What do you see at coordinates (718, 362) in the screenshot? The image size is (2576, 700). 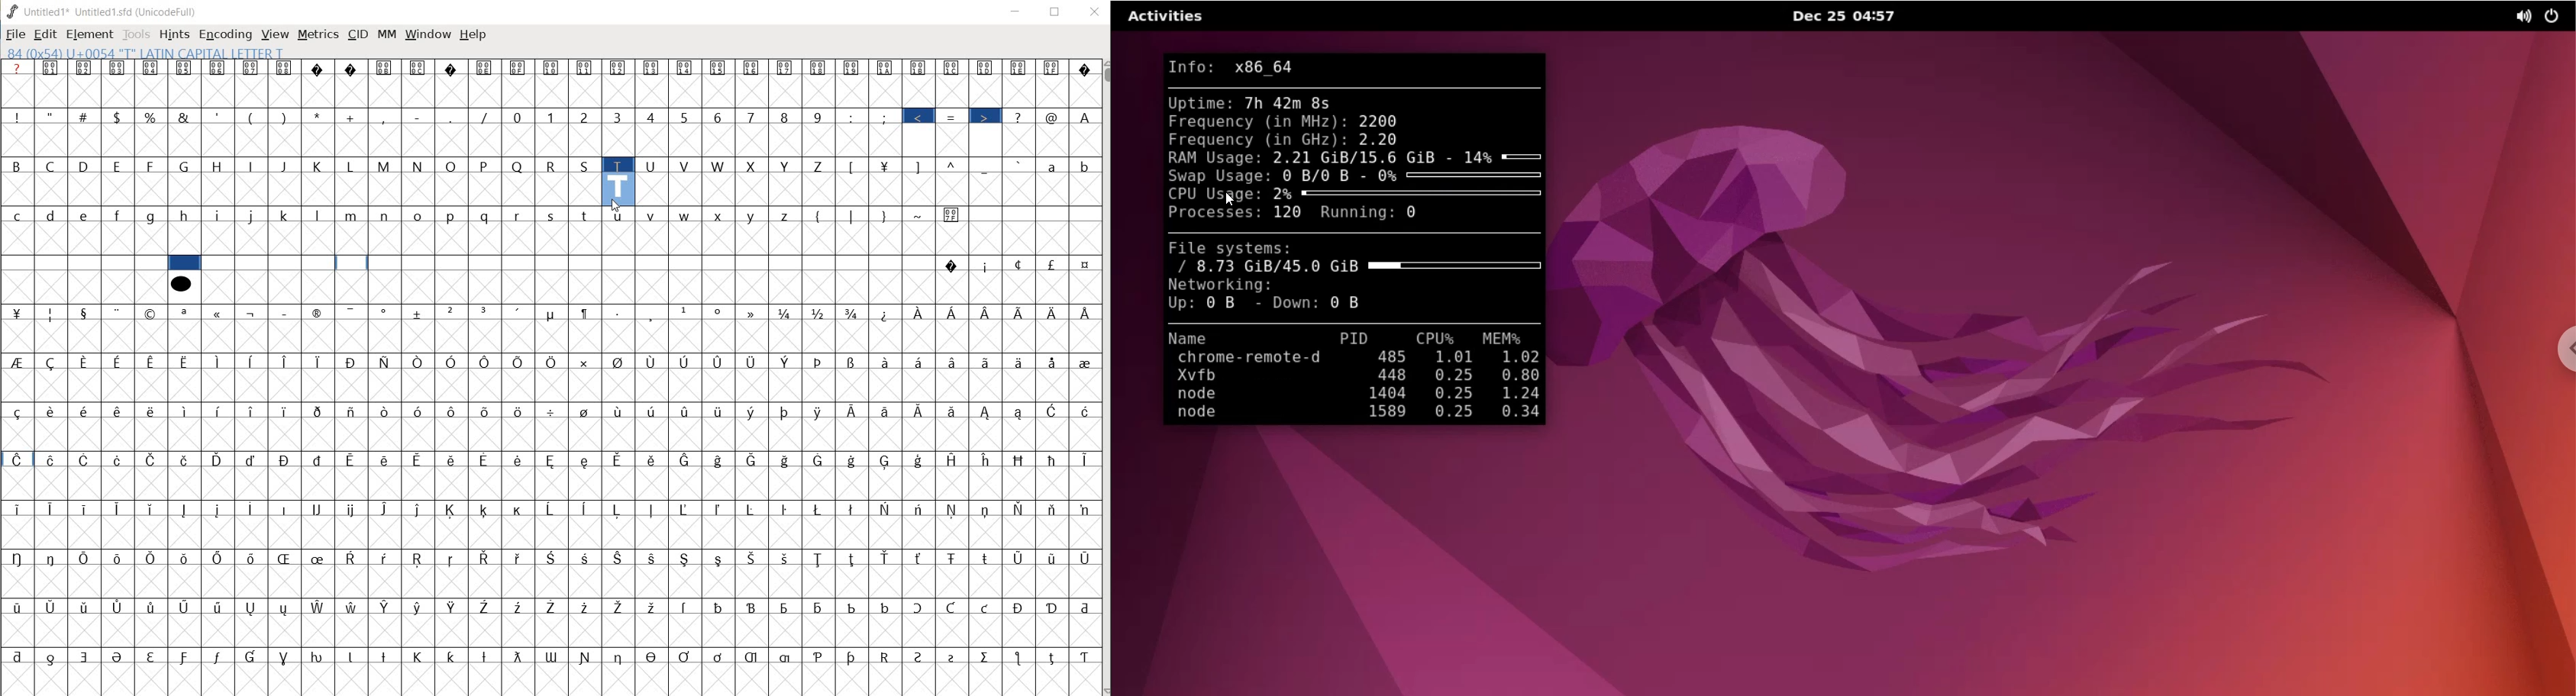 I see `Symbol` at bounding box center [718, 362].